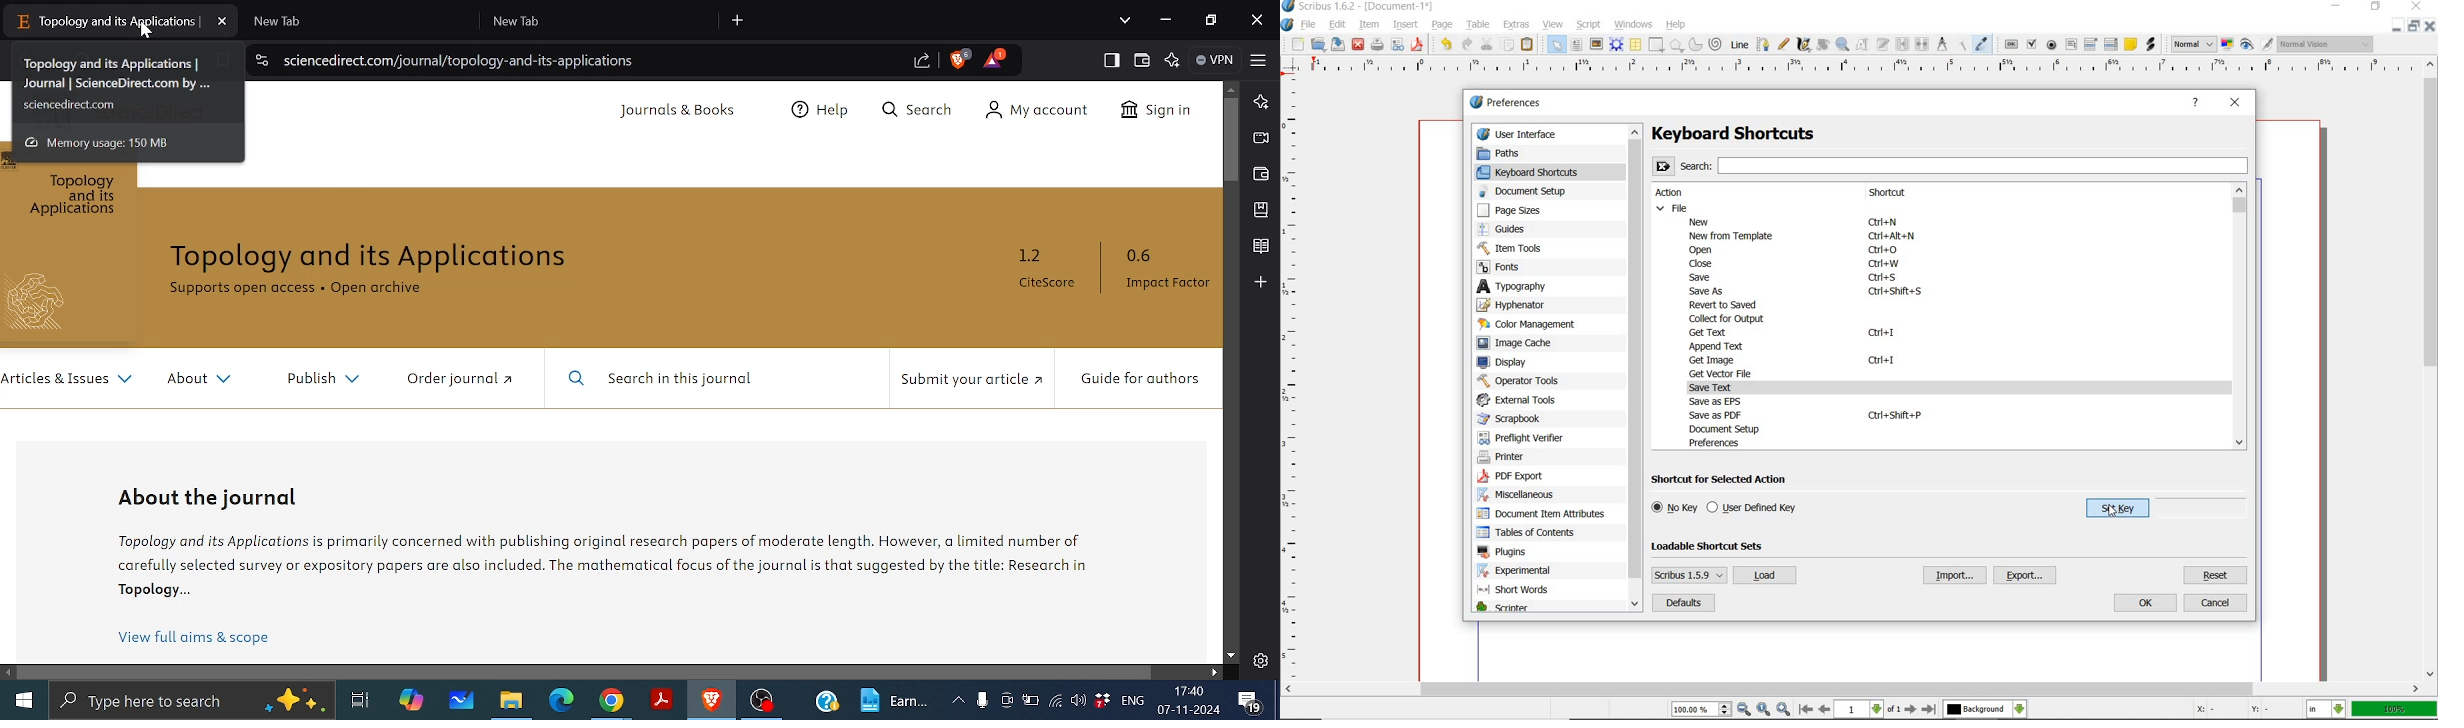 This screenshot has width=2464, height=728. What do you see at coordinates (2396, 26) in the screenshot?
I see `restore` at bounding box center [2396, 26].